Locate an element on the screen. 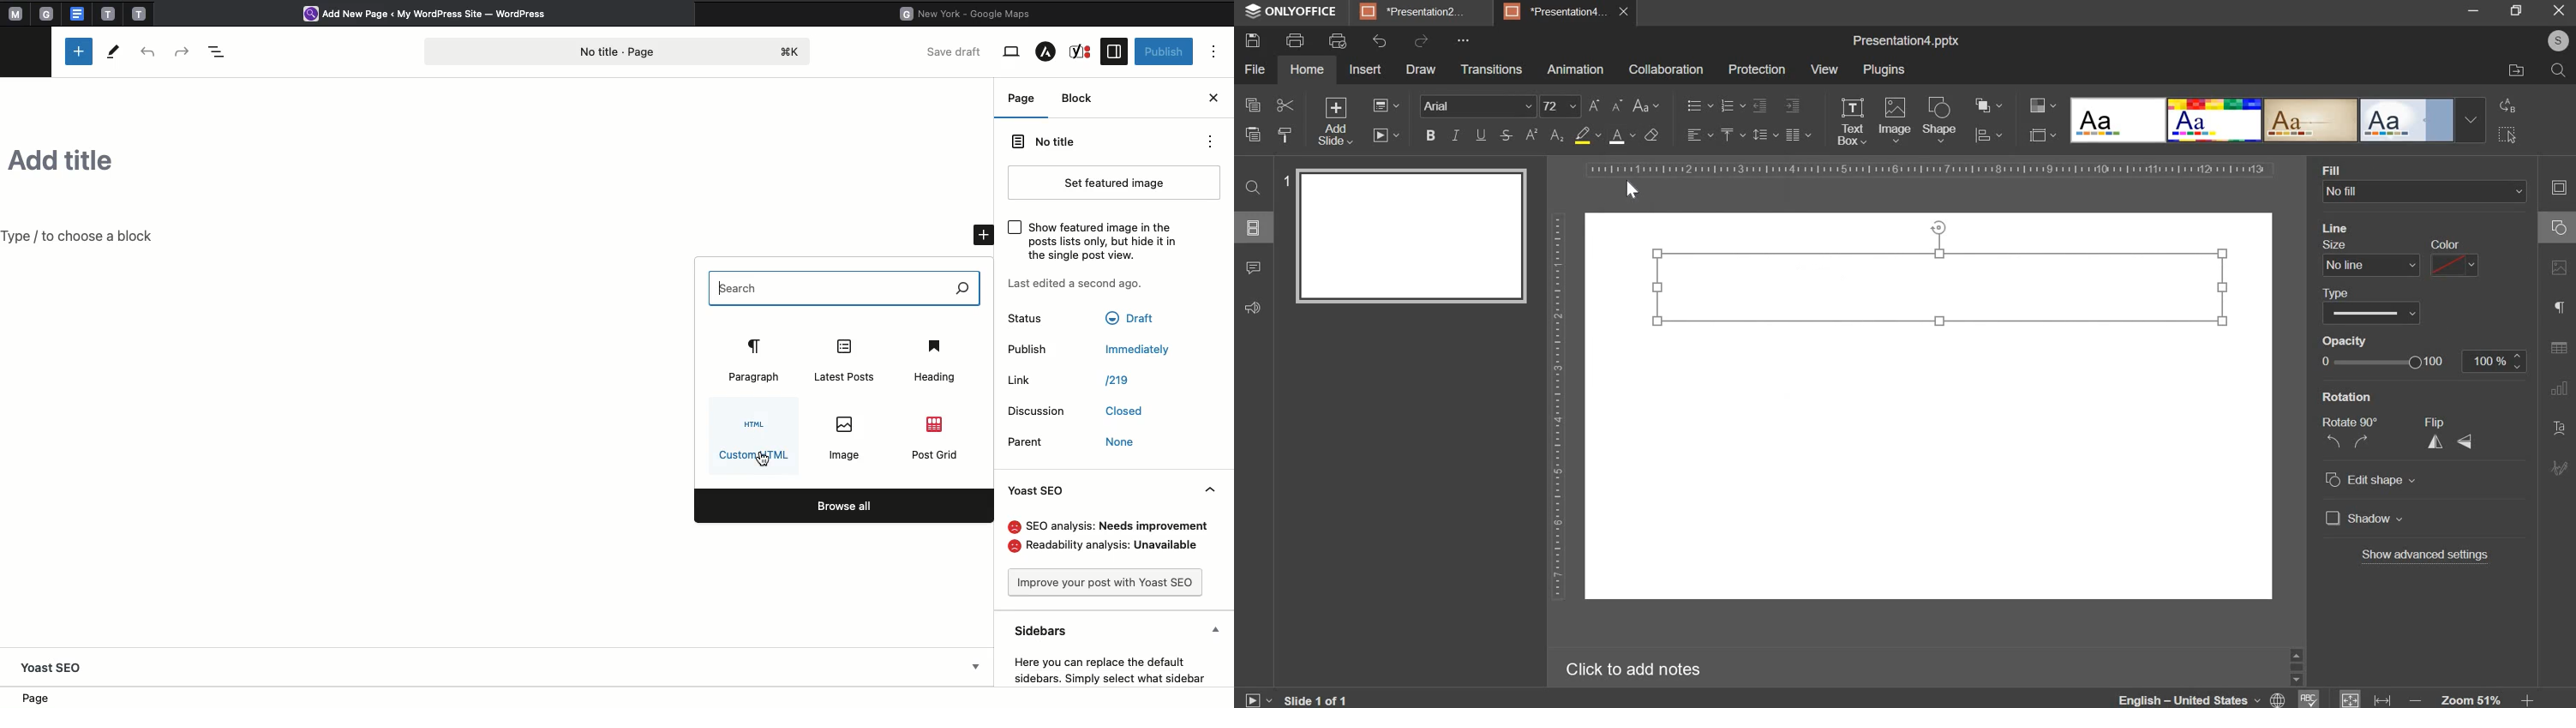  Yoast is located at coordinates (1082, 51).